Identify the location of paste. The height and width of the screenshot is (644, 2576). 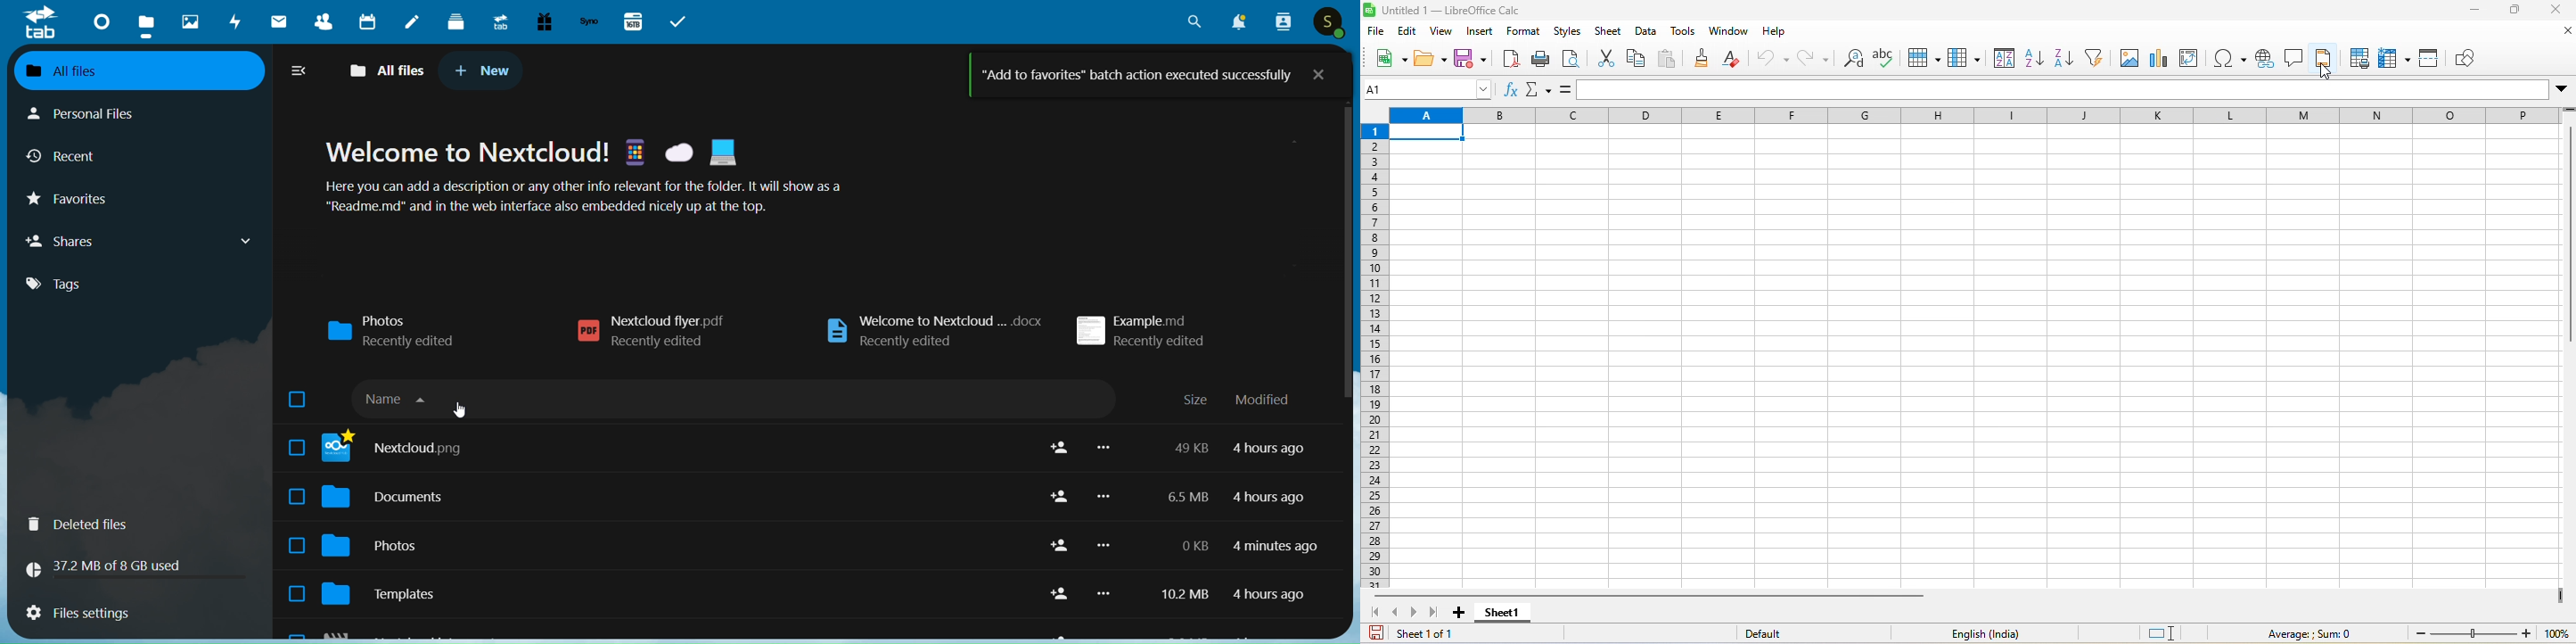
(1671, 60).